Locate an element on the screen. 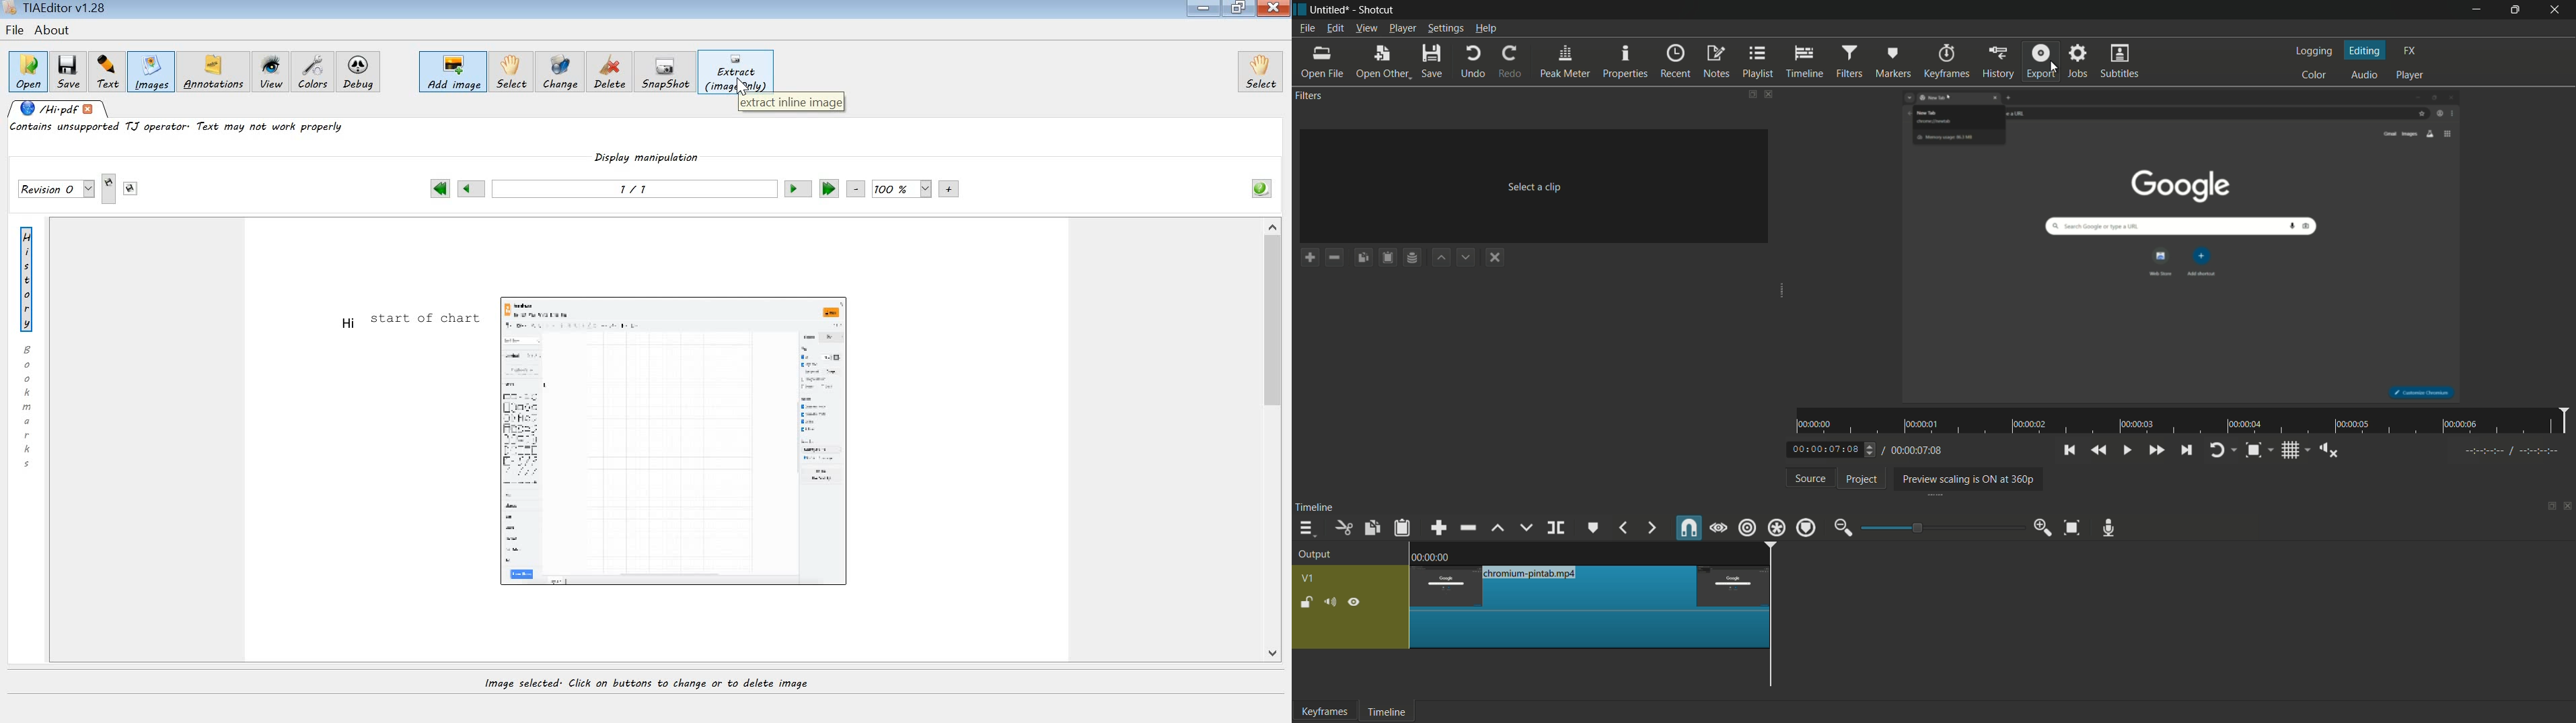  save is located at coordinates (1433, 61).